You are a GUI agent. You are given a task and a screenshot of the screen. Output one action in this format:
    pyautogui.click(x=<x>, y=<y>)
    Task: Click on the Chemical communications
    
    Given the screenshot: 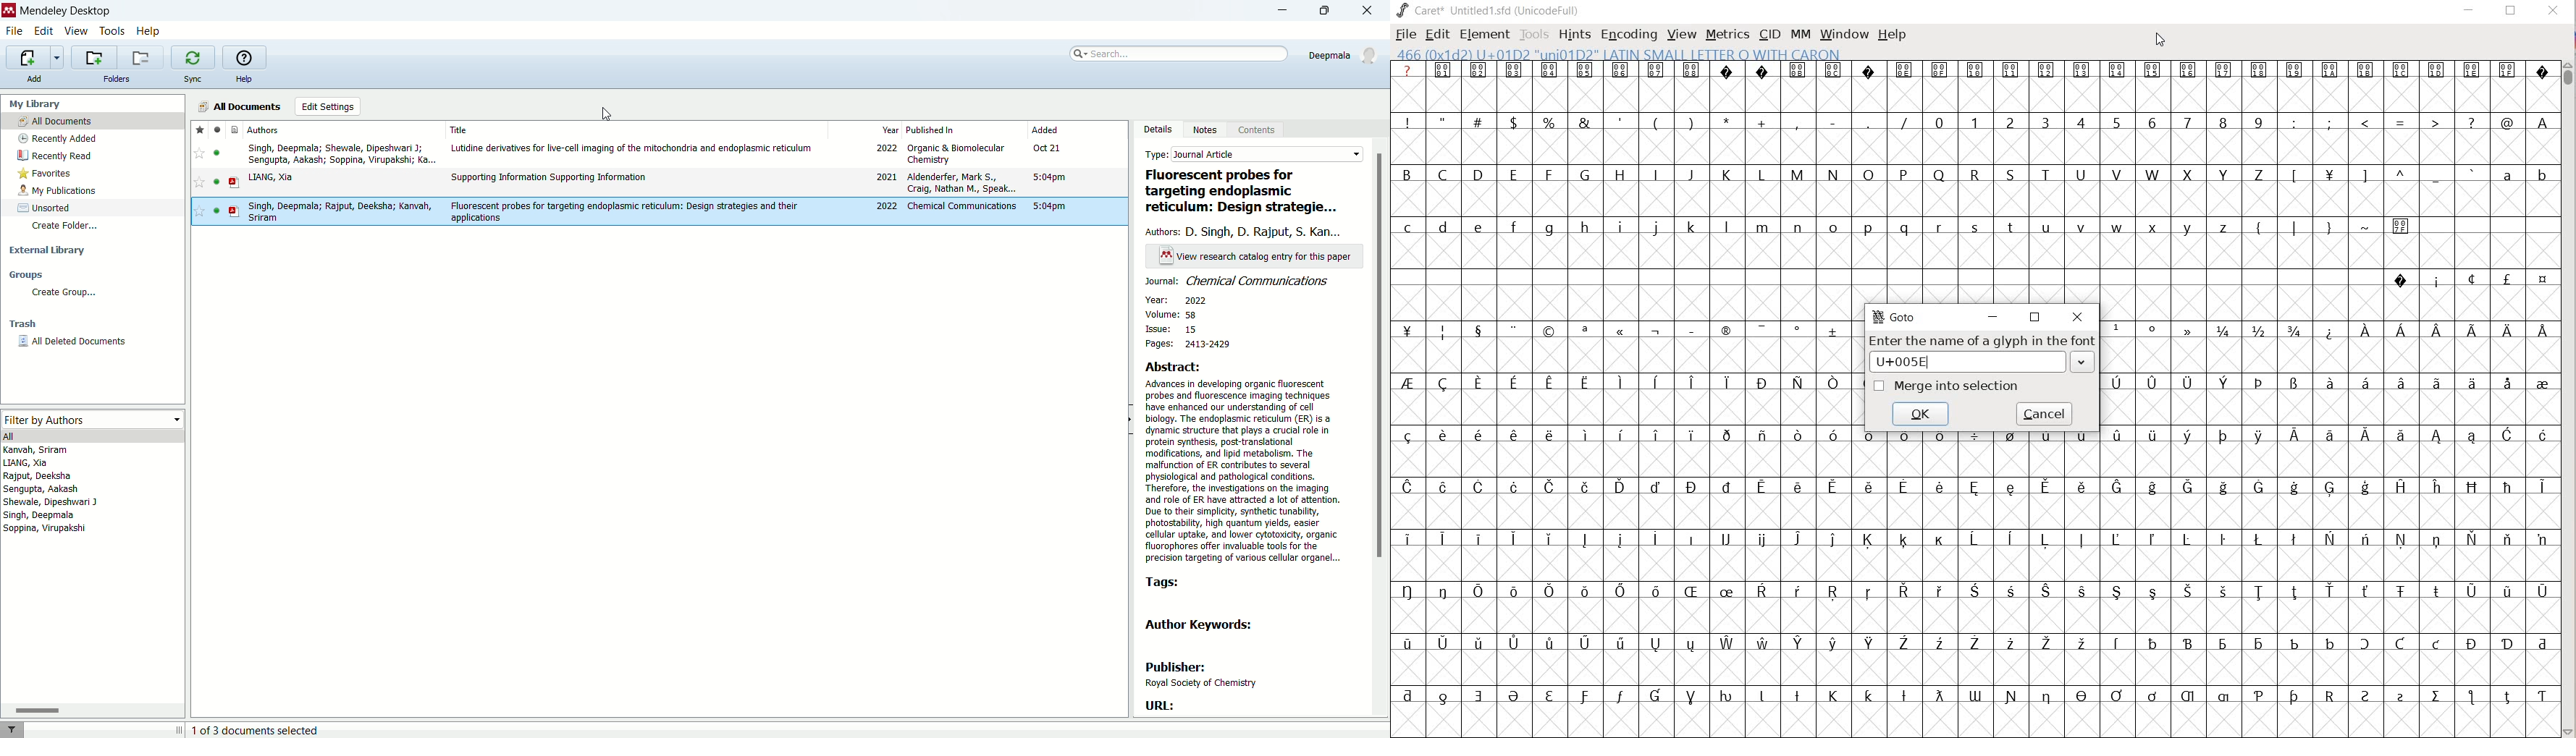 What is the action you would take?
    pyautogui.click(x=960, y=205)
    